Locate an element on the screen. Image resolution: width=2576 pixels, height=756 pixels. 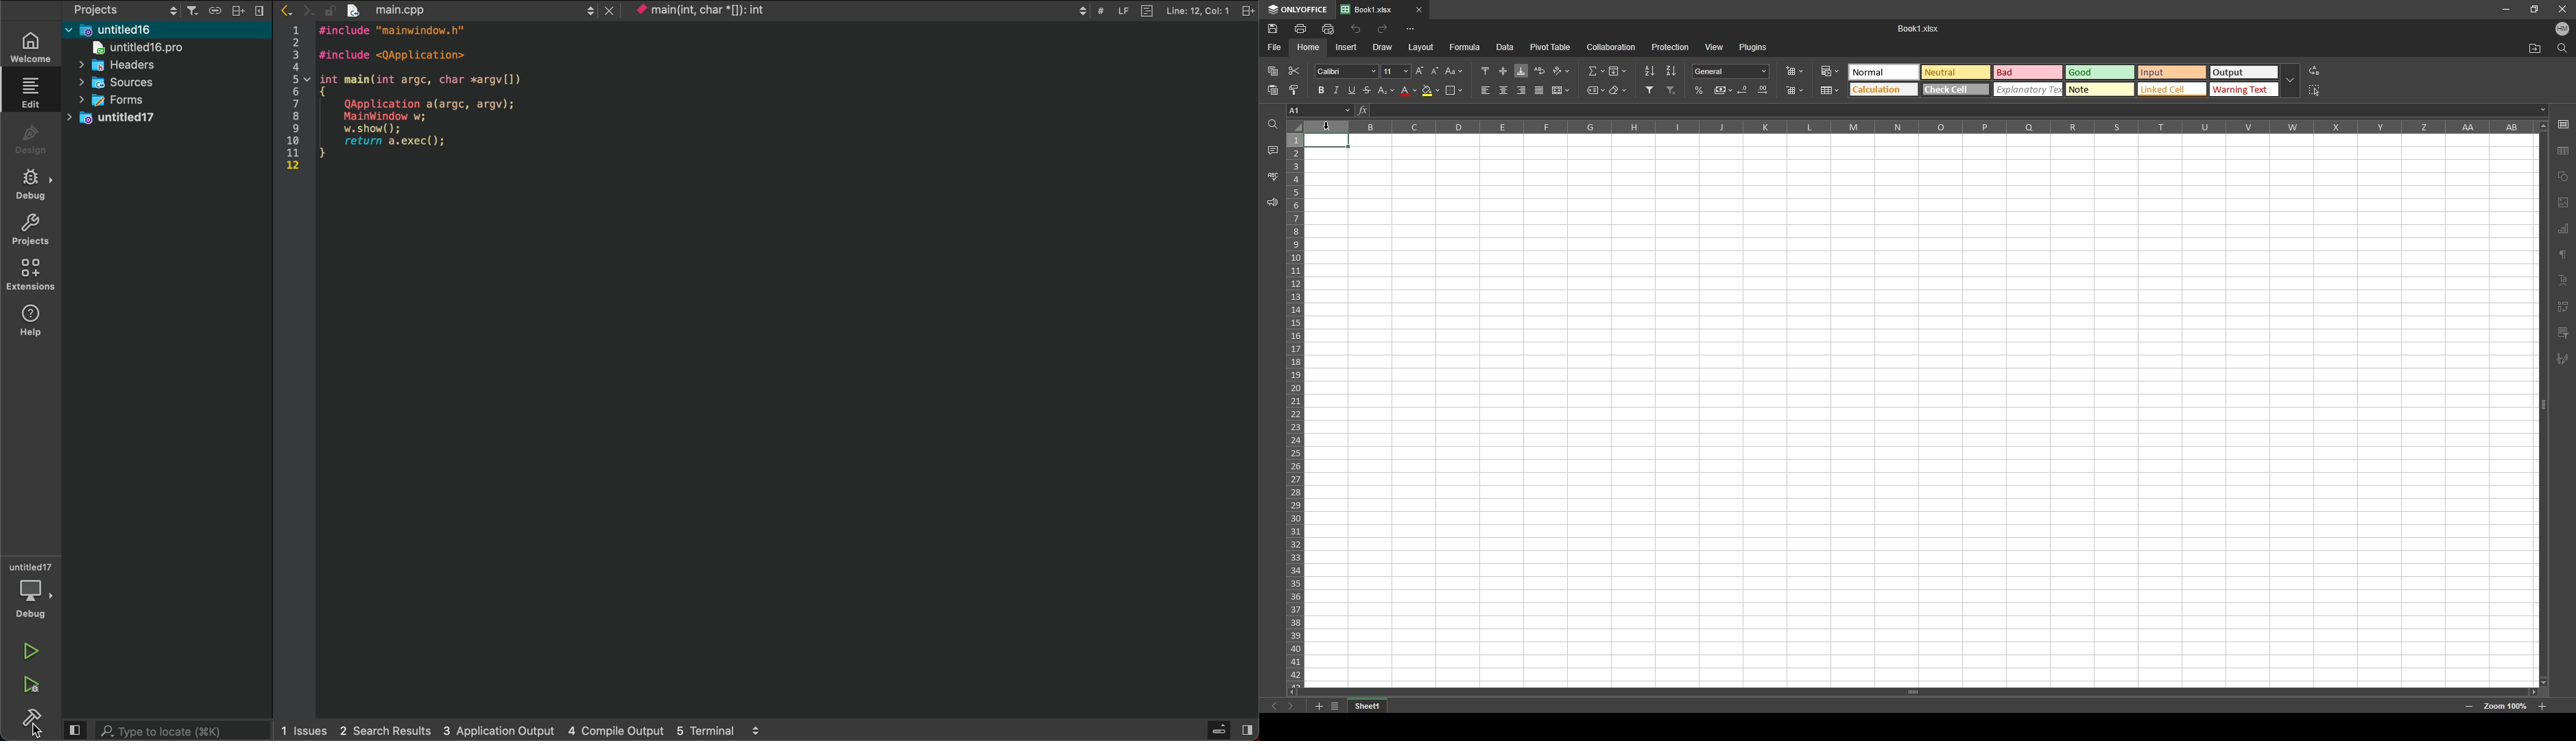
tab is located at coordinates (1374, 10).